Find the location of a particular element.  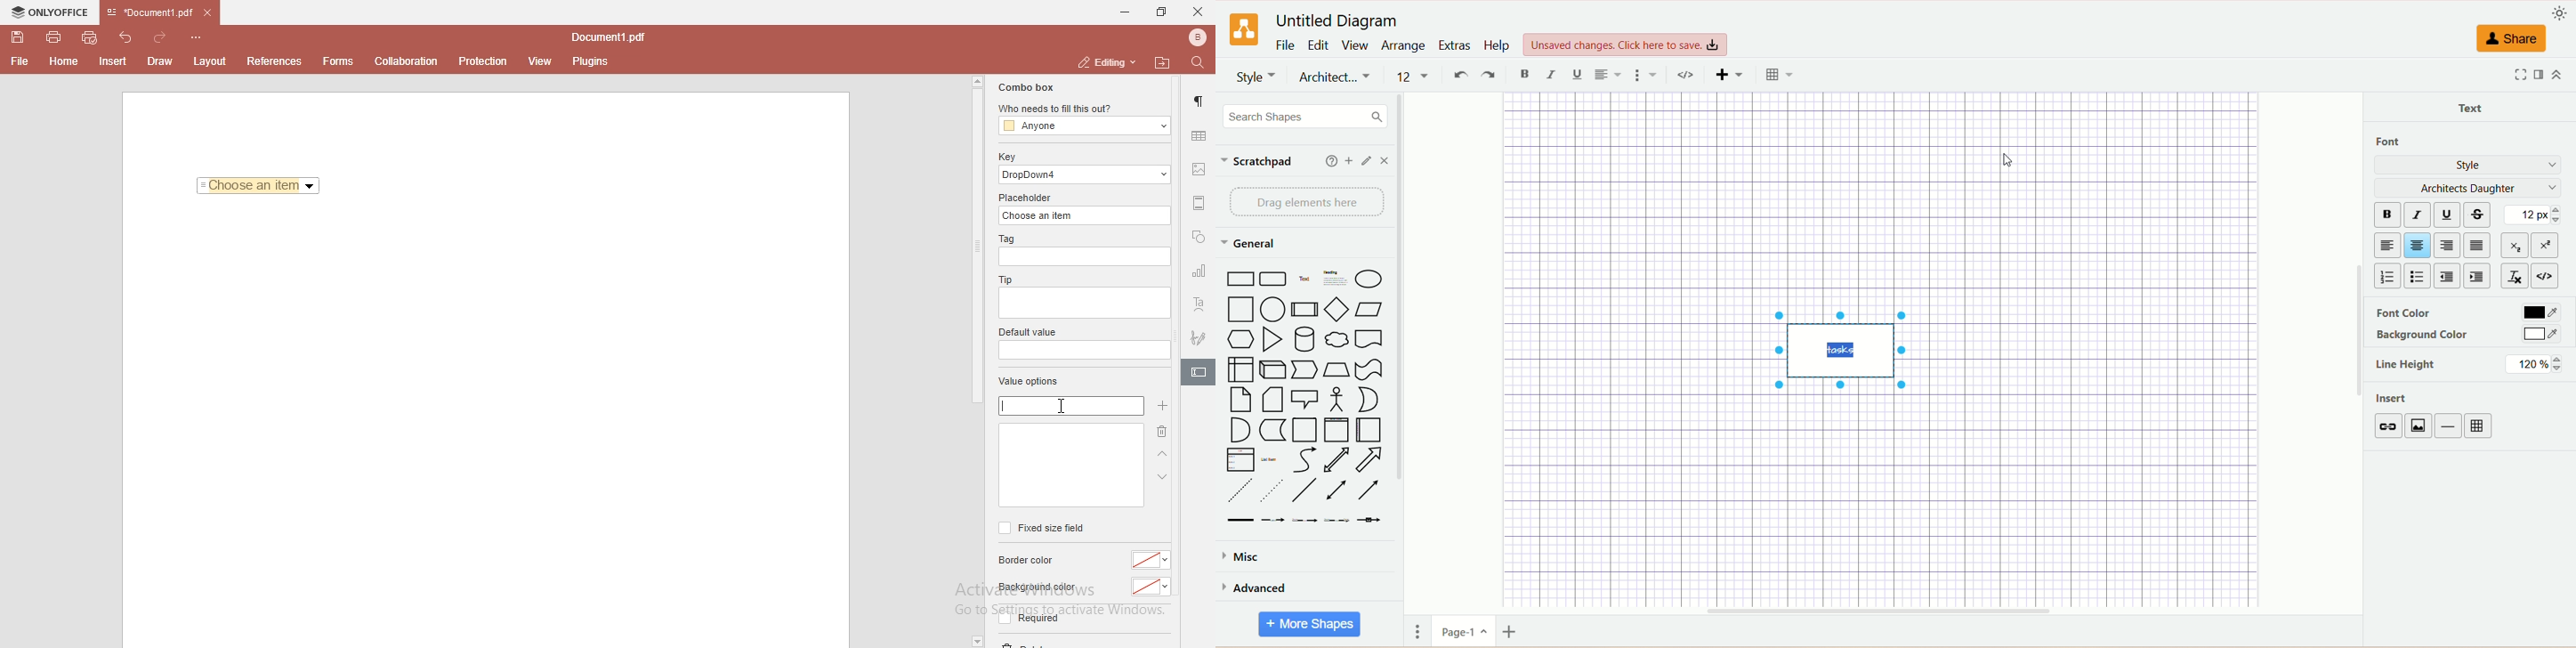

color is located at coordinates (2539, 311).